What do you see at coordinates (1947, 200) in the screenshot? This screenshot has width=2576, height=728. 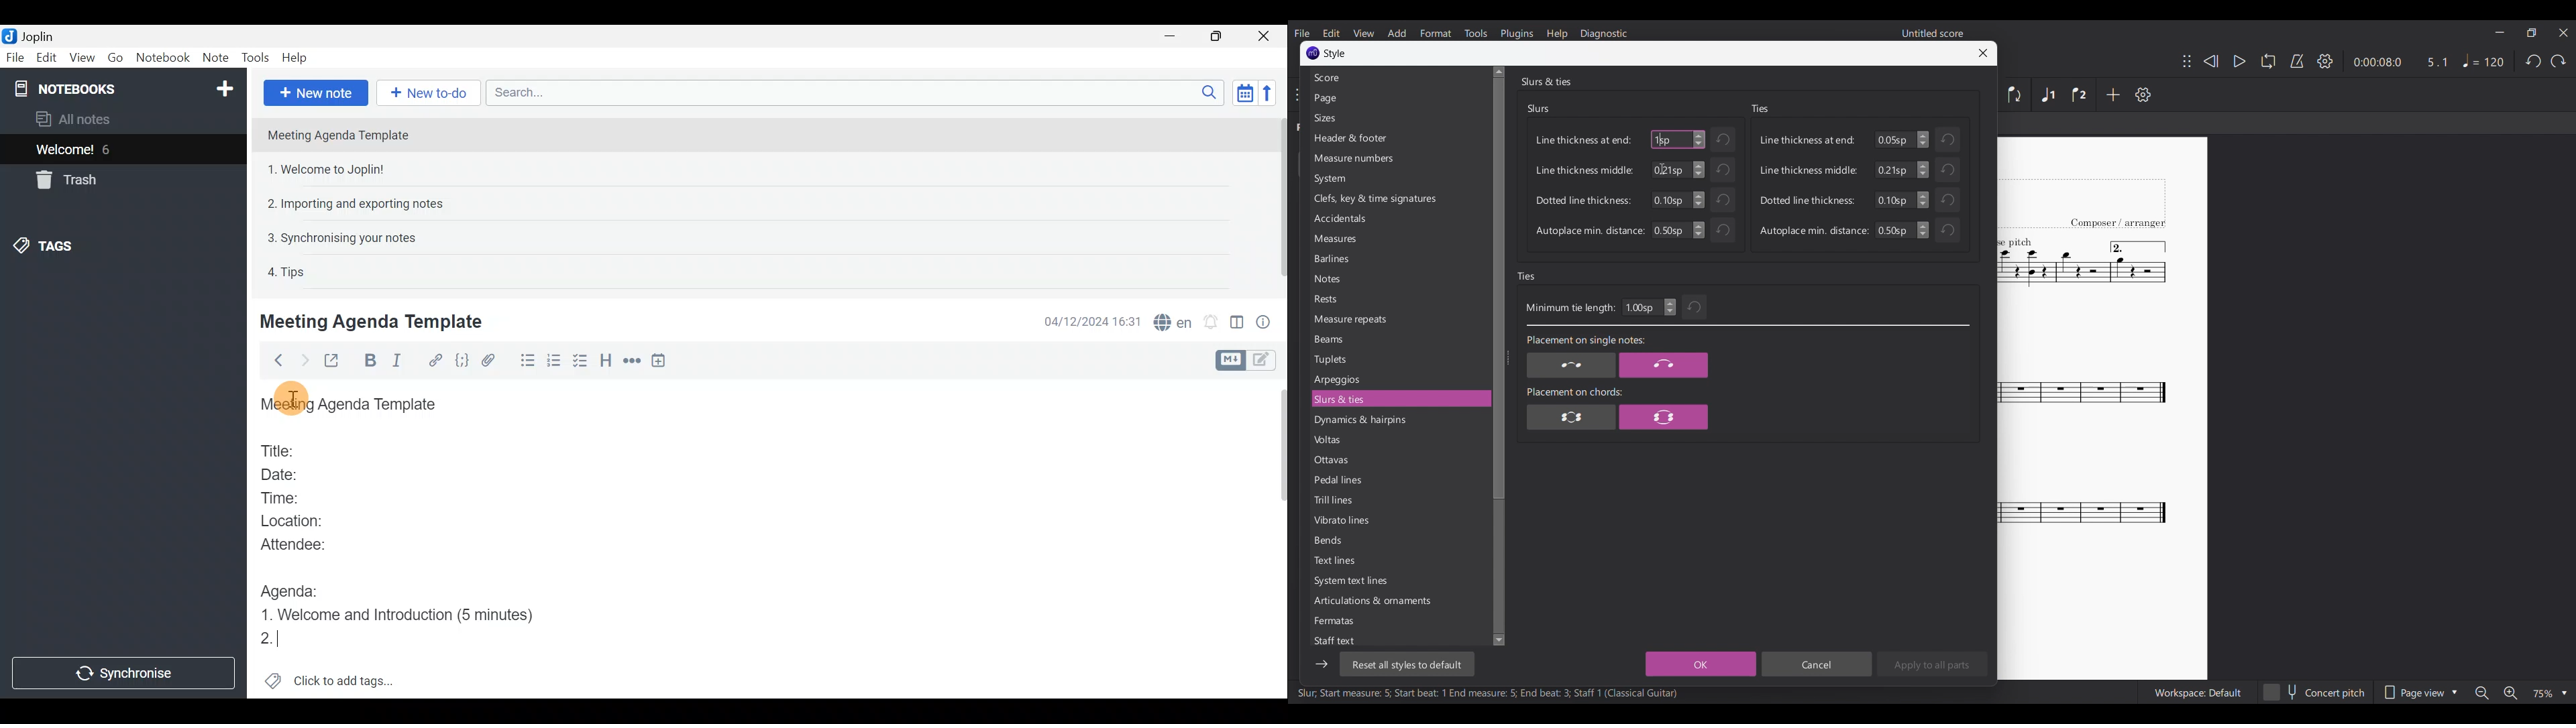 I see `Undo` at bounding box center [1947, 200].